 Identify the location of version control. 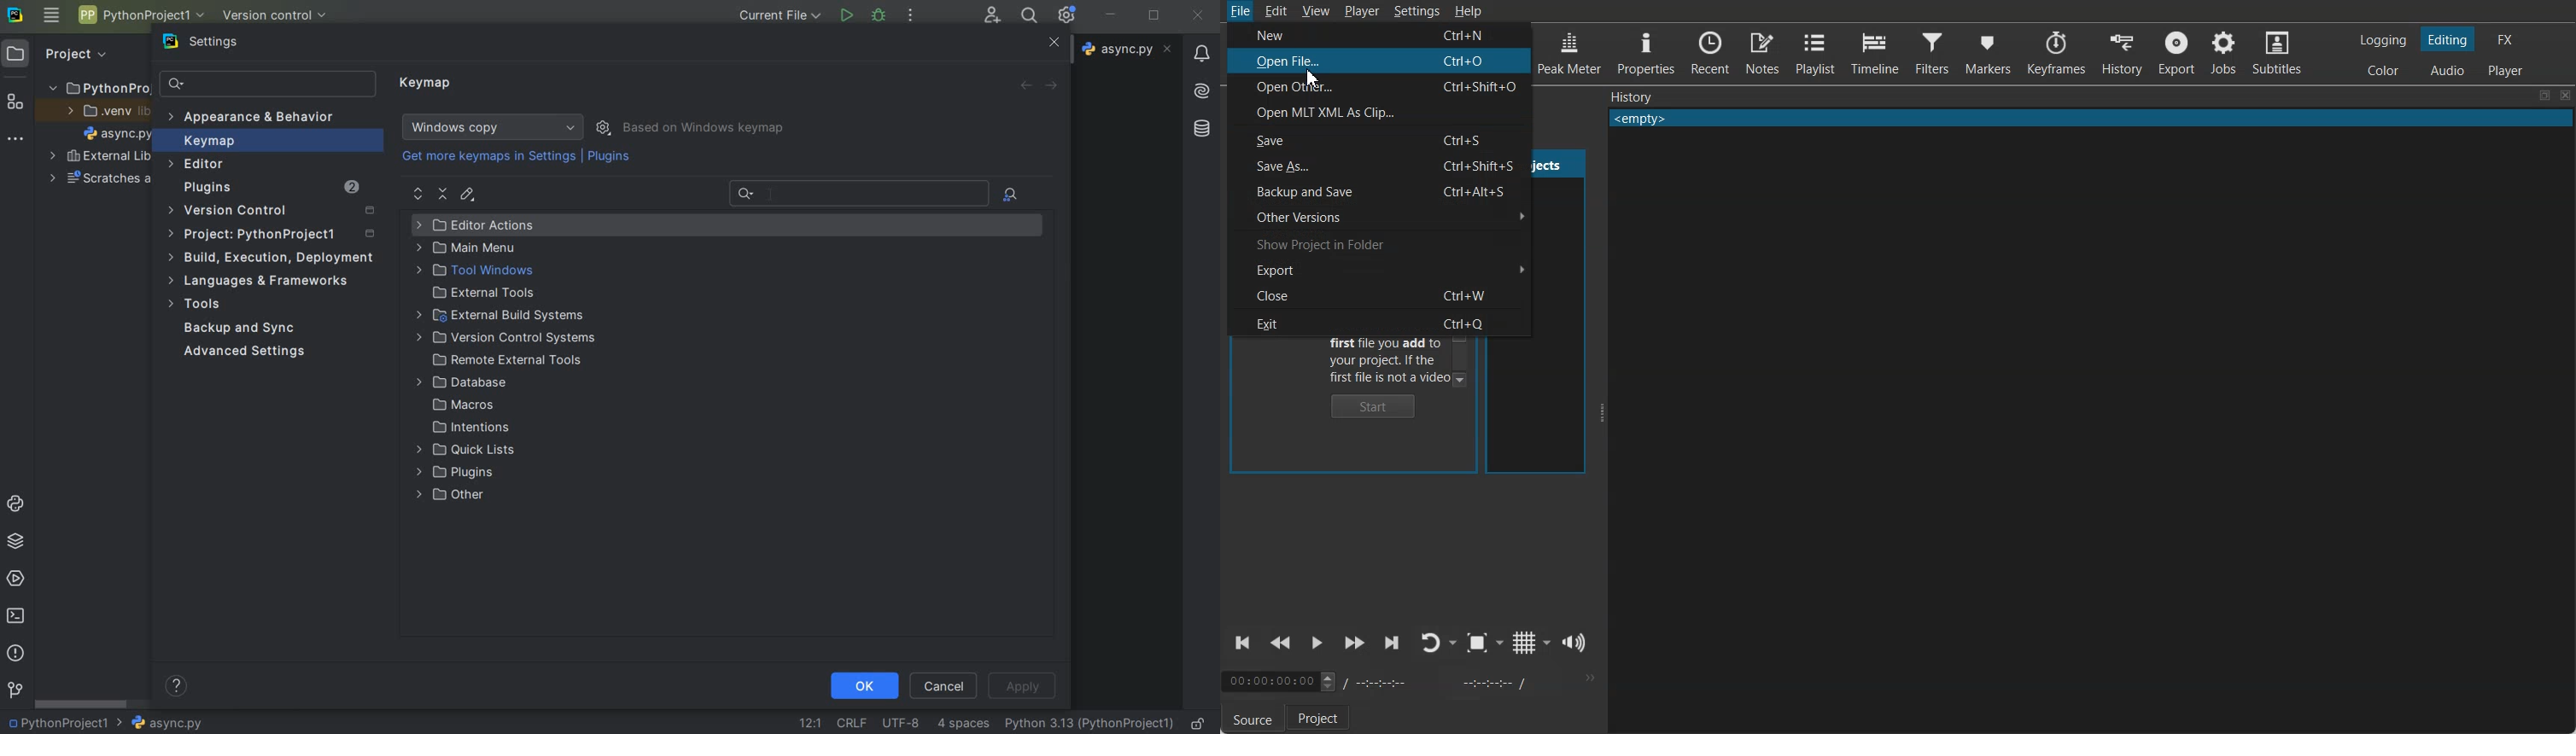
(276, 212).